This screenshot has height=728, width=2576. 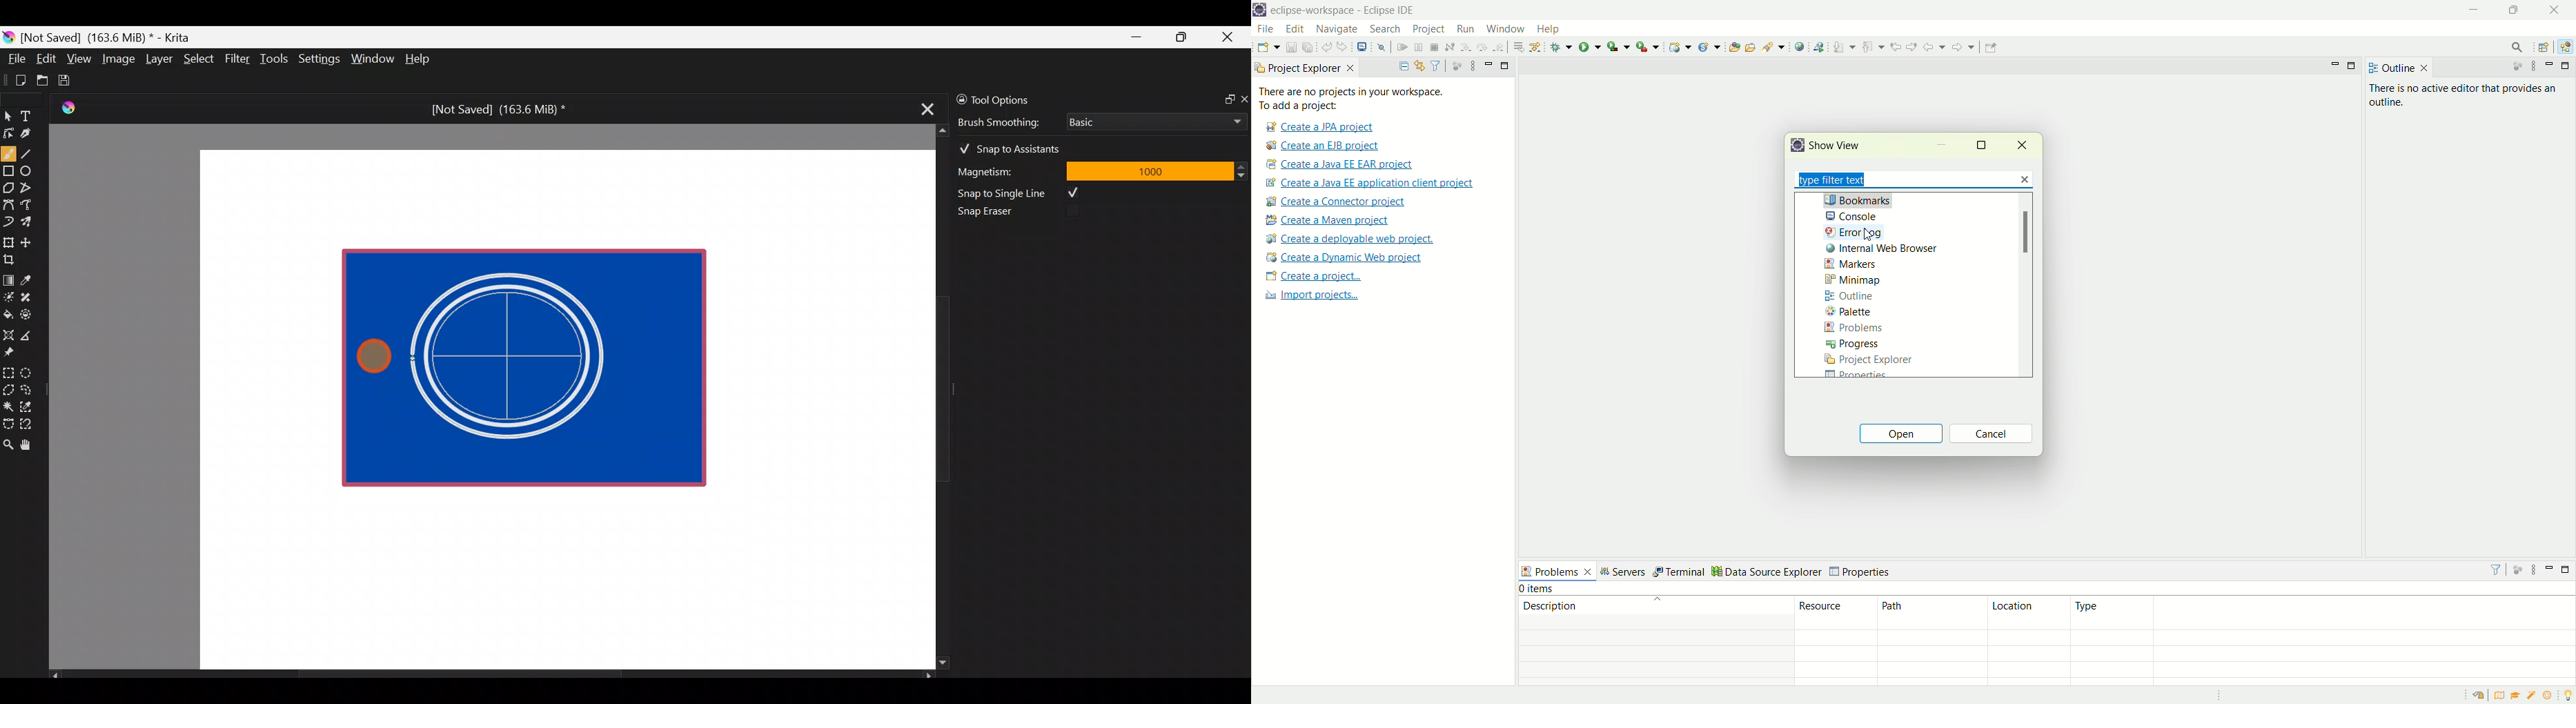 What do you see at coordinates (1153, 119) in the screenshot?
I see `Basic` at bounding box center [1153, 119].